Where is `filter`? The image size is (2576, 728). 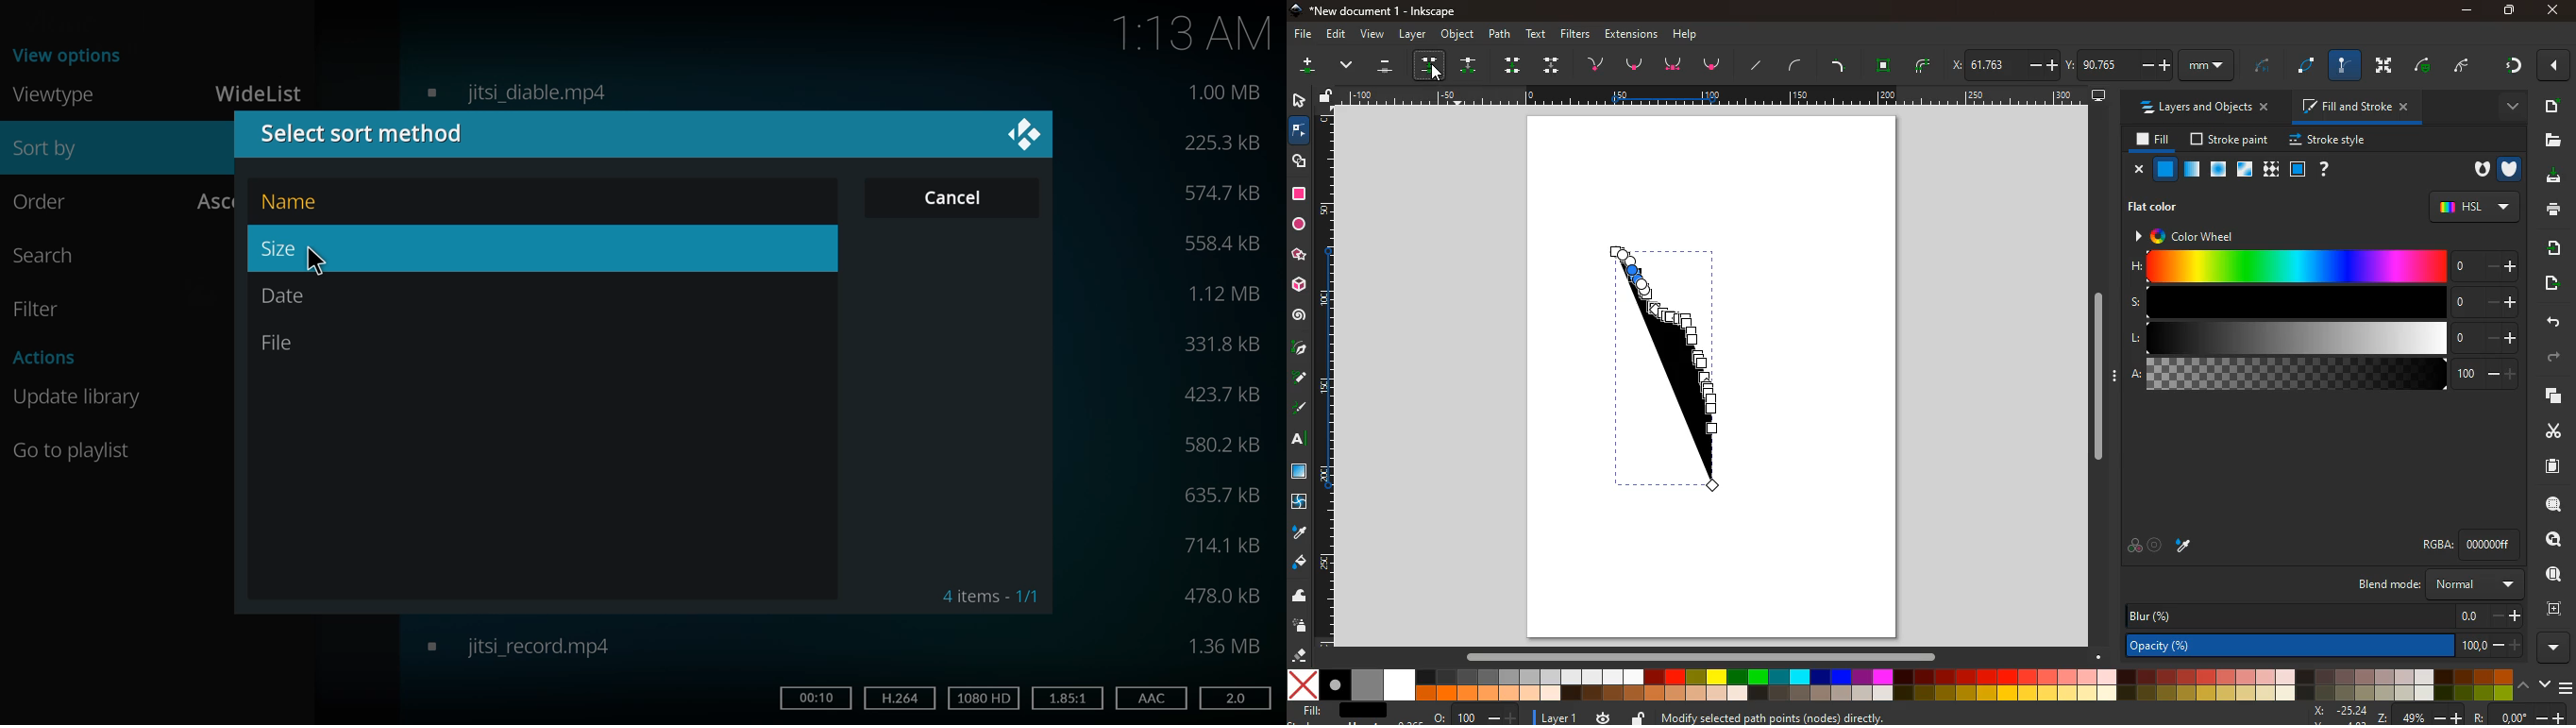
filter is located at coordinates (40, 307).